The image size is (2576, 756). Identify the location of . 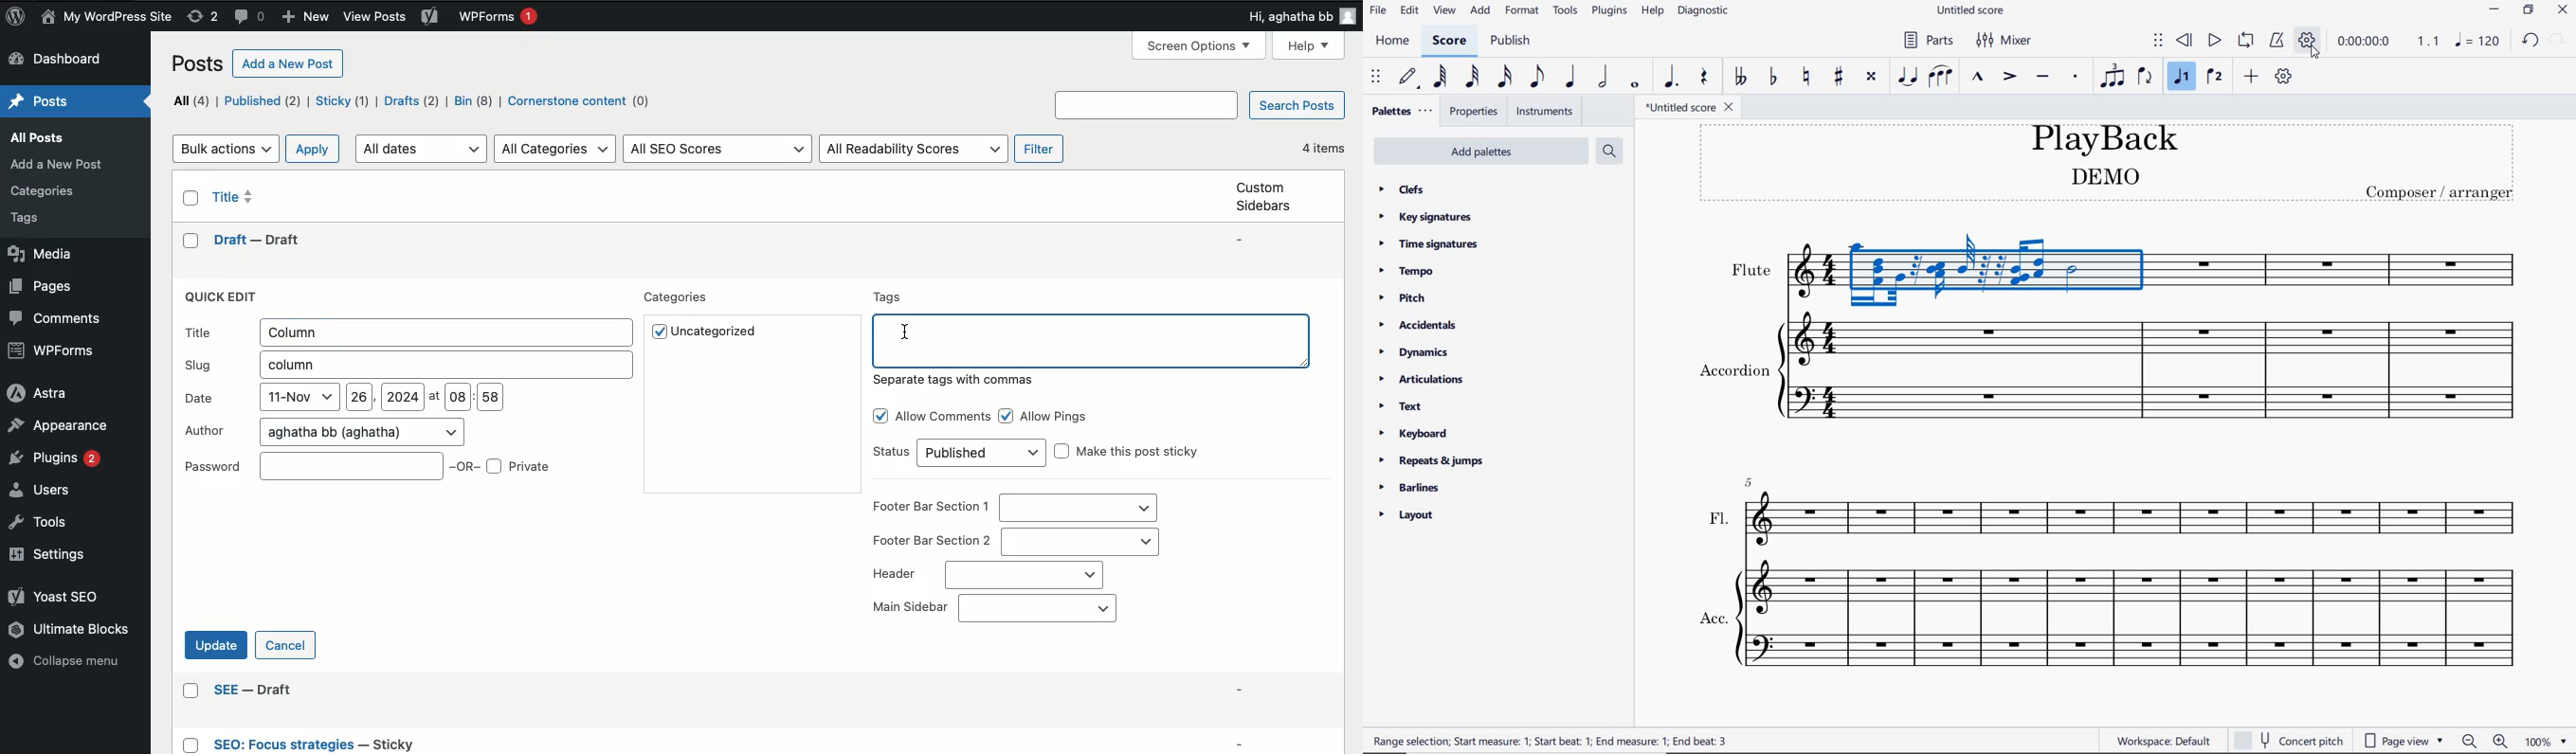
(373, 18).